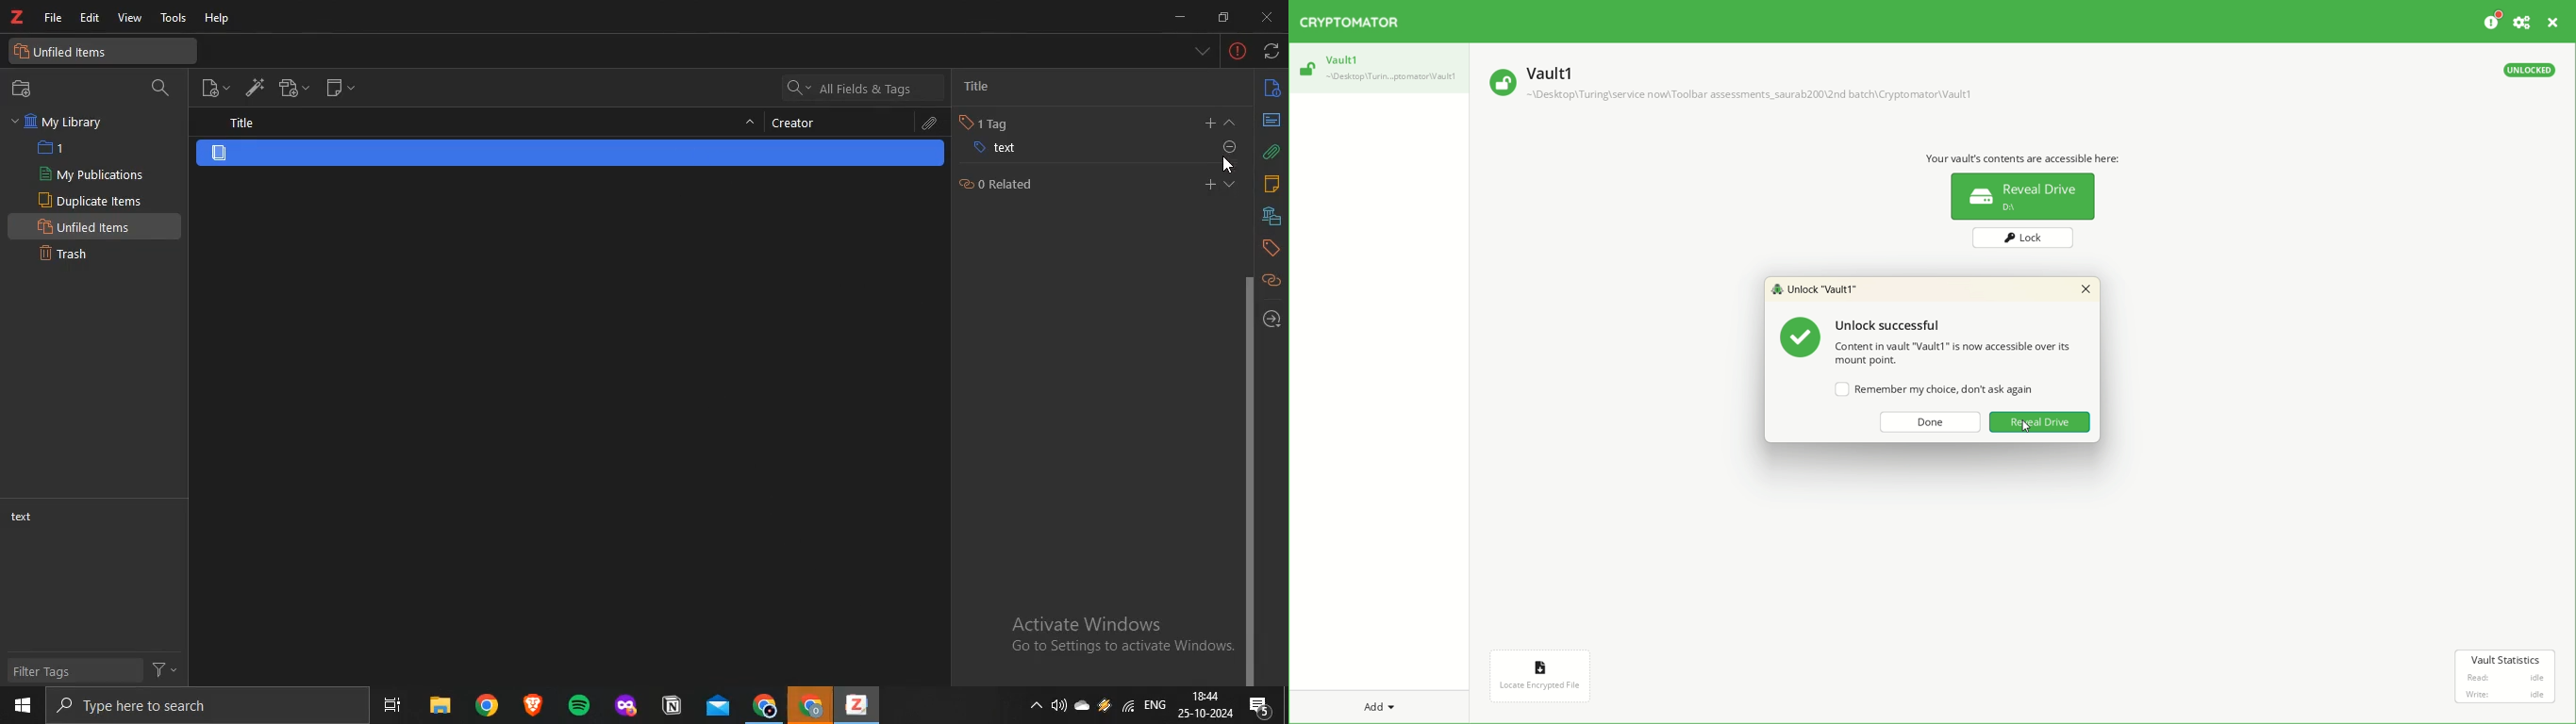 The width and height of the screenshot is (2576, 728). What do you see at coordinates (1384, 705) in the screenshot?
I see `add` at bounding box center [1384, 705].